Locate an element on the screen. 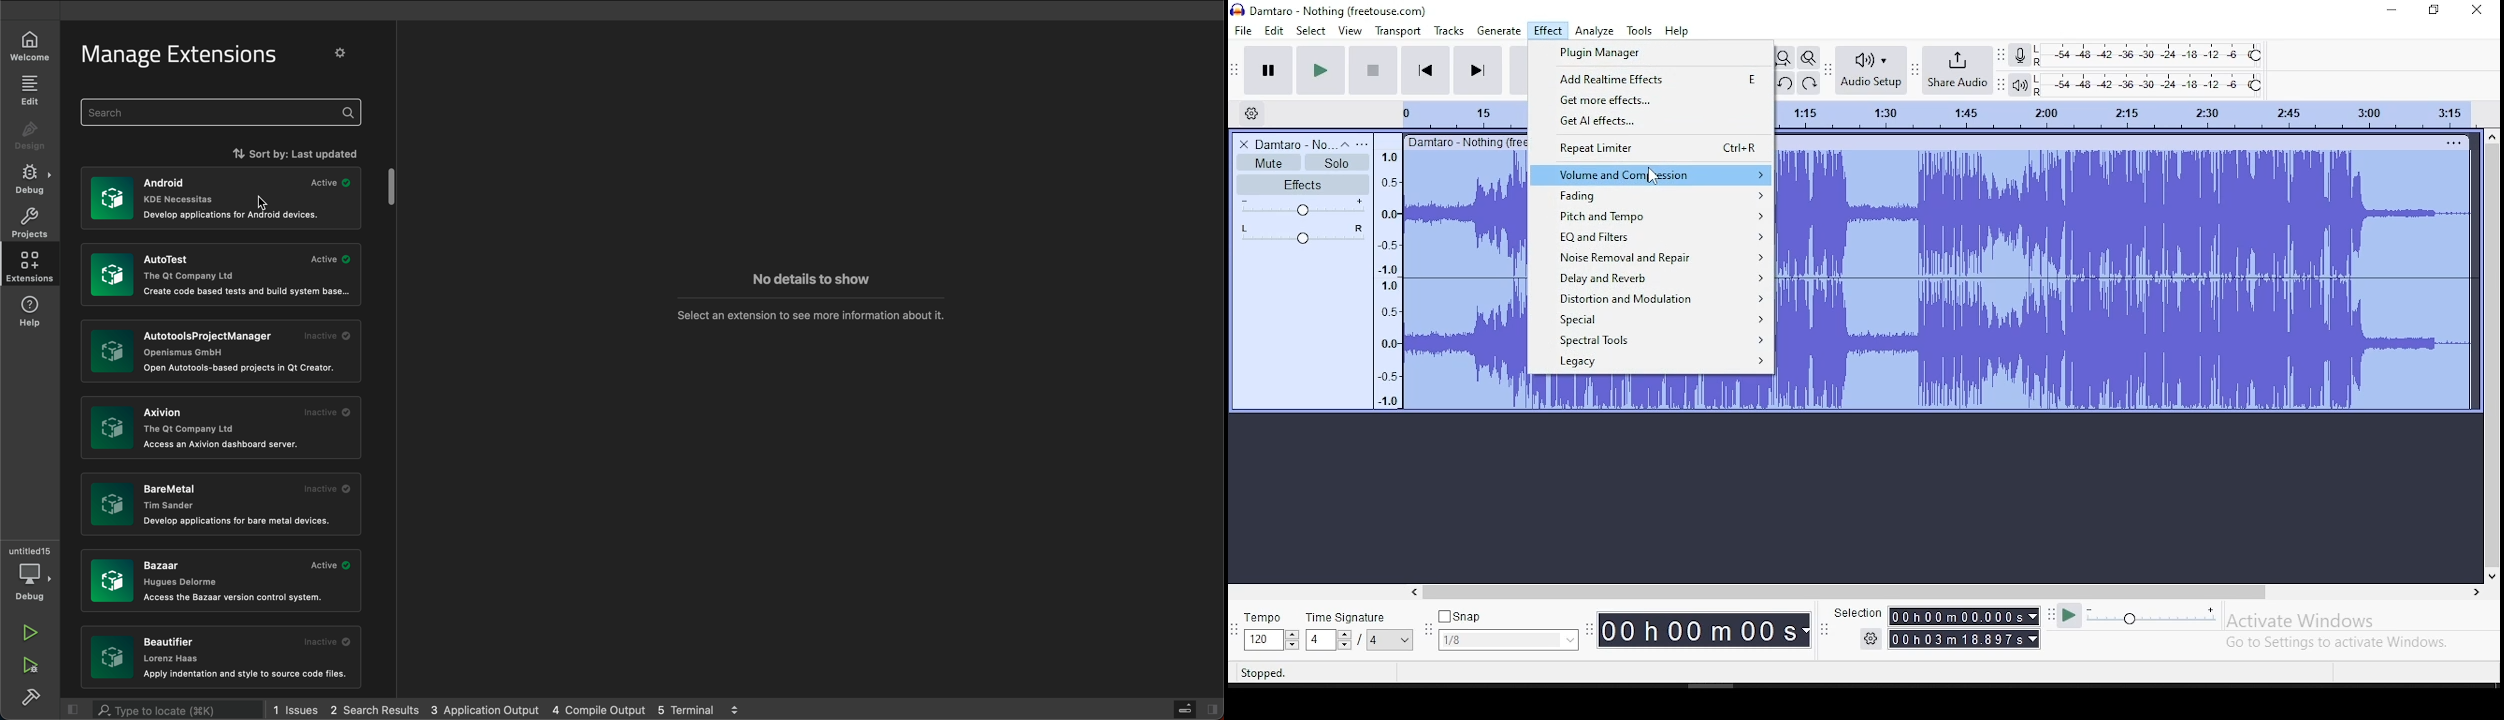 The image size is (2520, 728). scroll bar is located at coordinates (1948, 593).